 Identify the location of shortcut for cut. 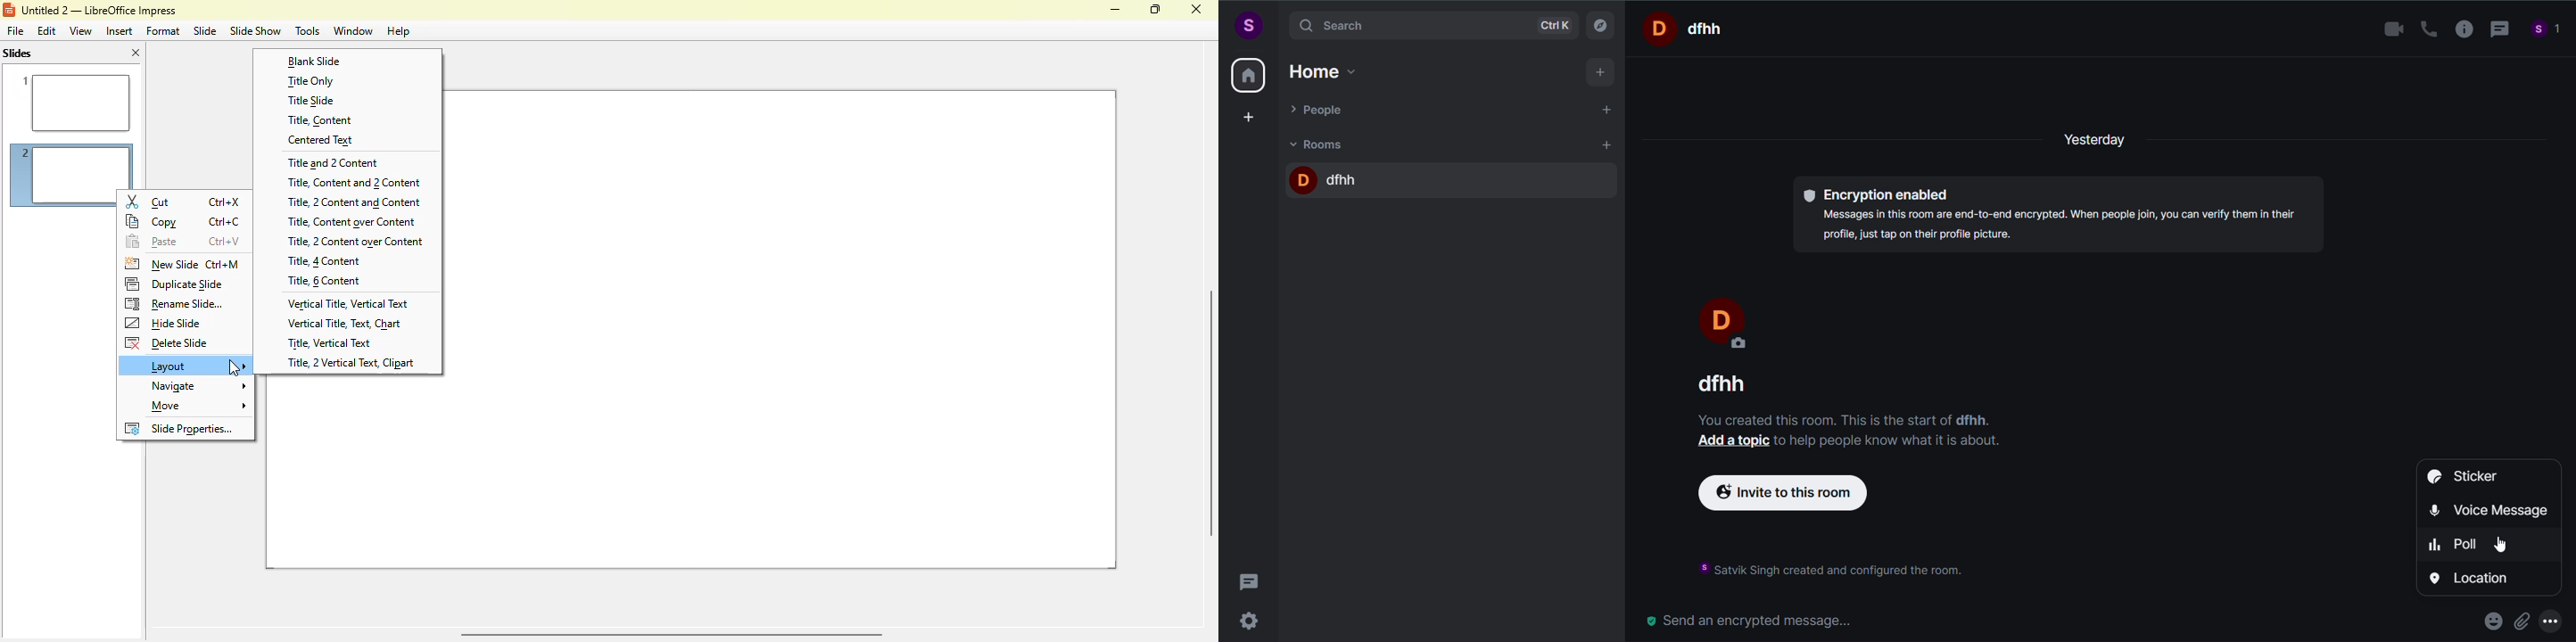
(224, 203).